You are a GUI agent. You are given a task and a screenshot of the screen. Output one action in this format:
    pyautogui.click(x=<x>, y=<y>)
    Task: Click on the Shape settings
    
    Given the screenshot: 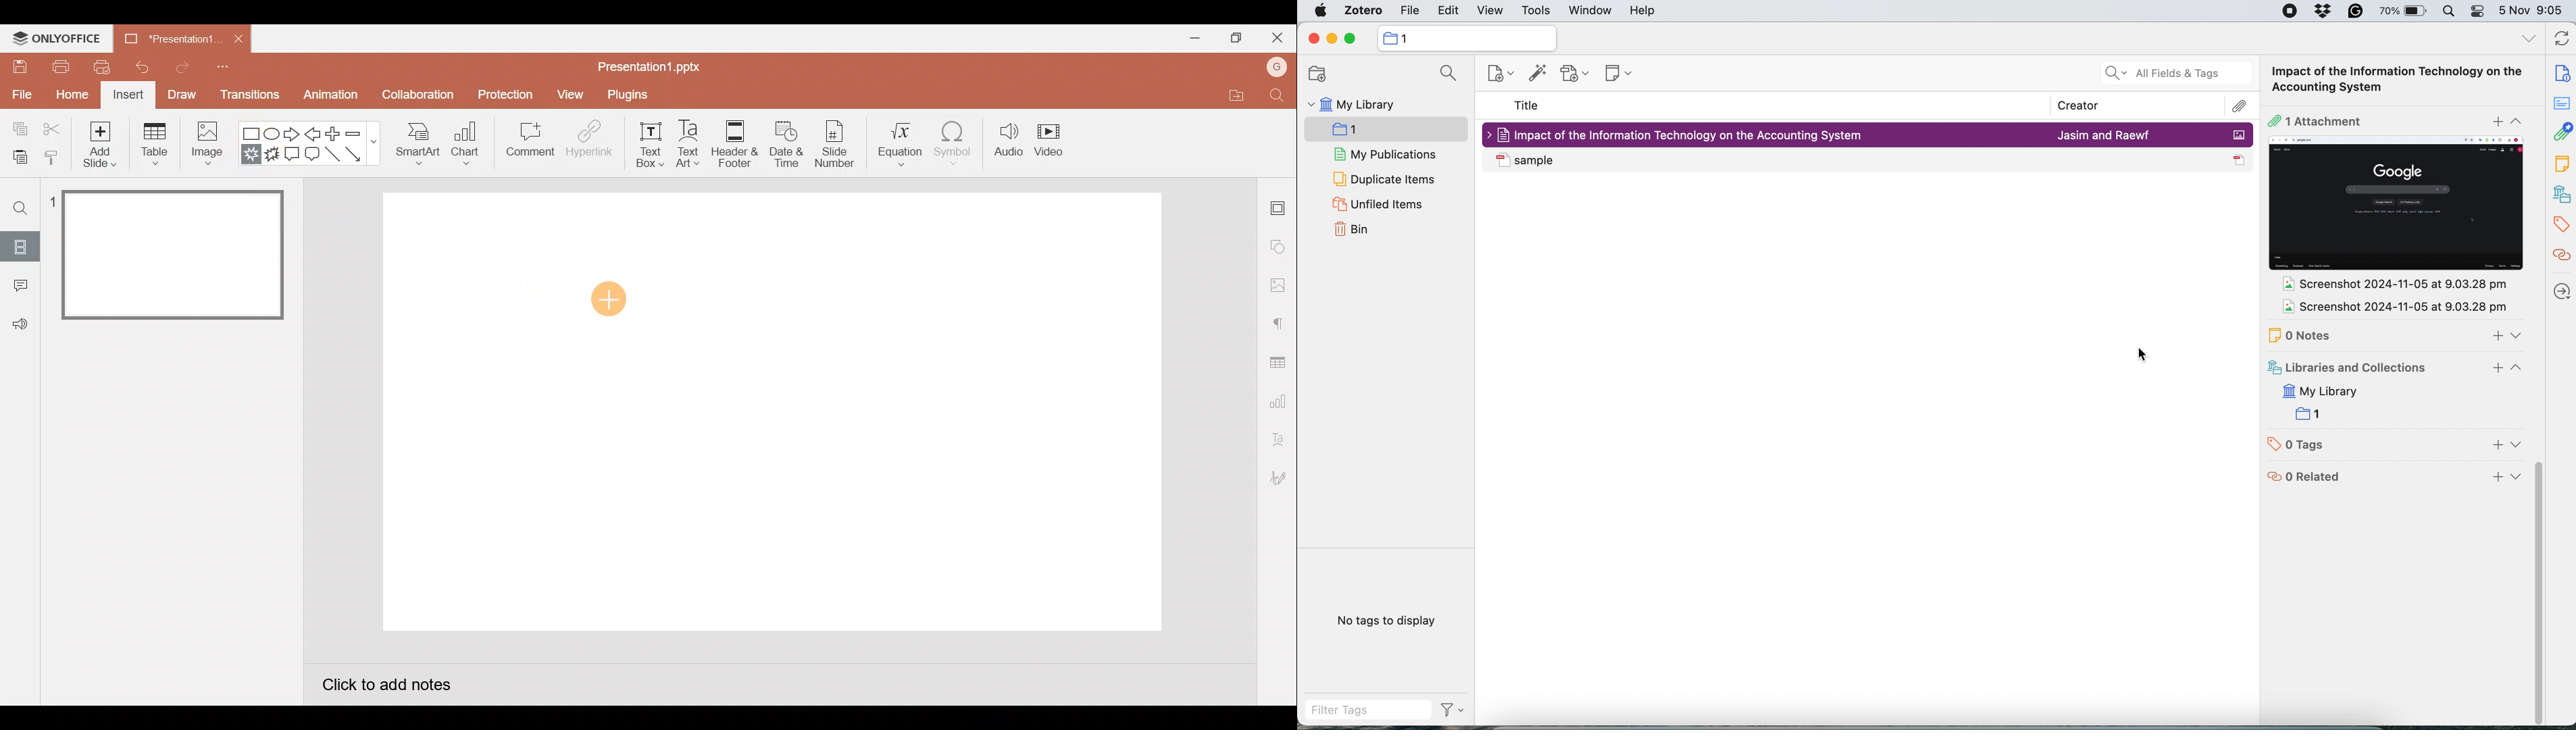 What is the action you would take?
    pyautogui.click(x=1280, y=245)
    